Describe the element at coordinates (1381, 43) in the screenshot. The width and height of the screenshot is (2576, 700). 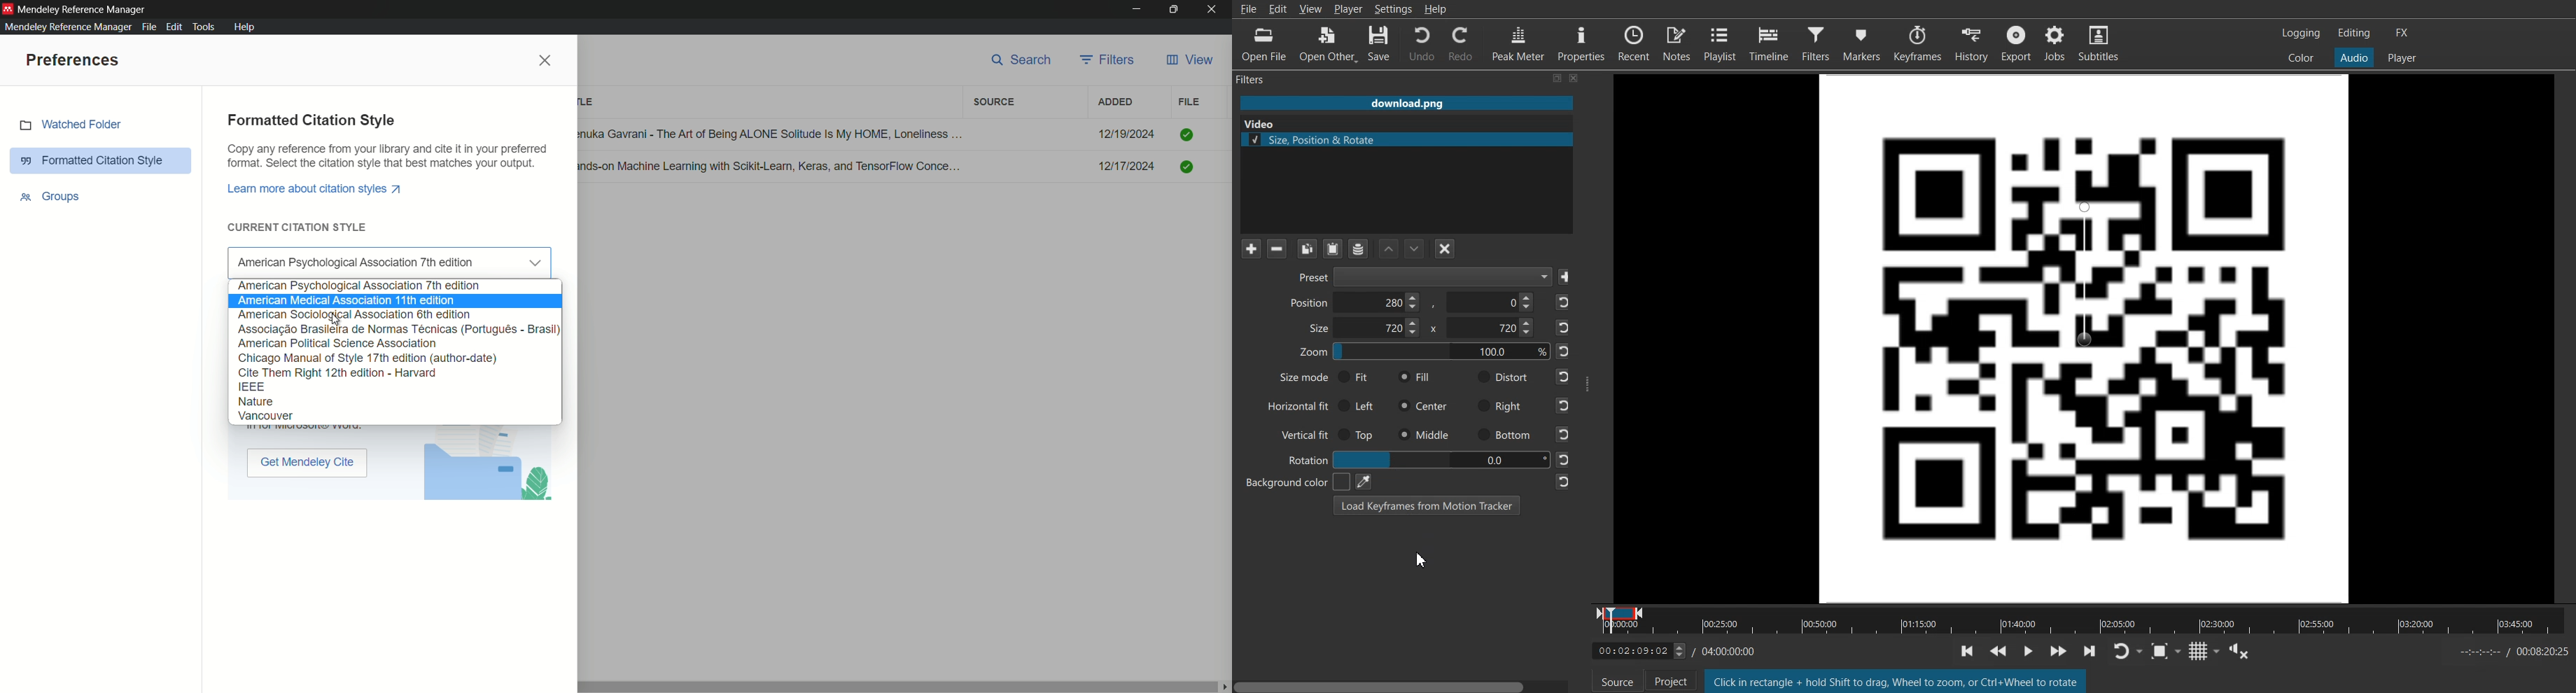
I see `Save` at that location.